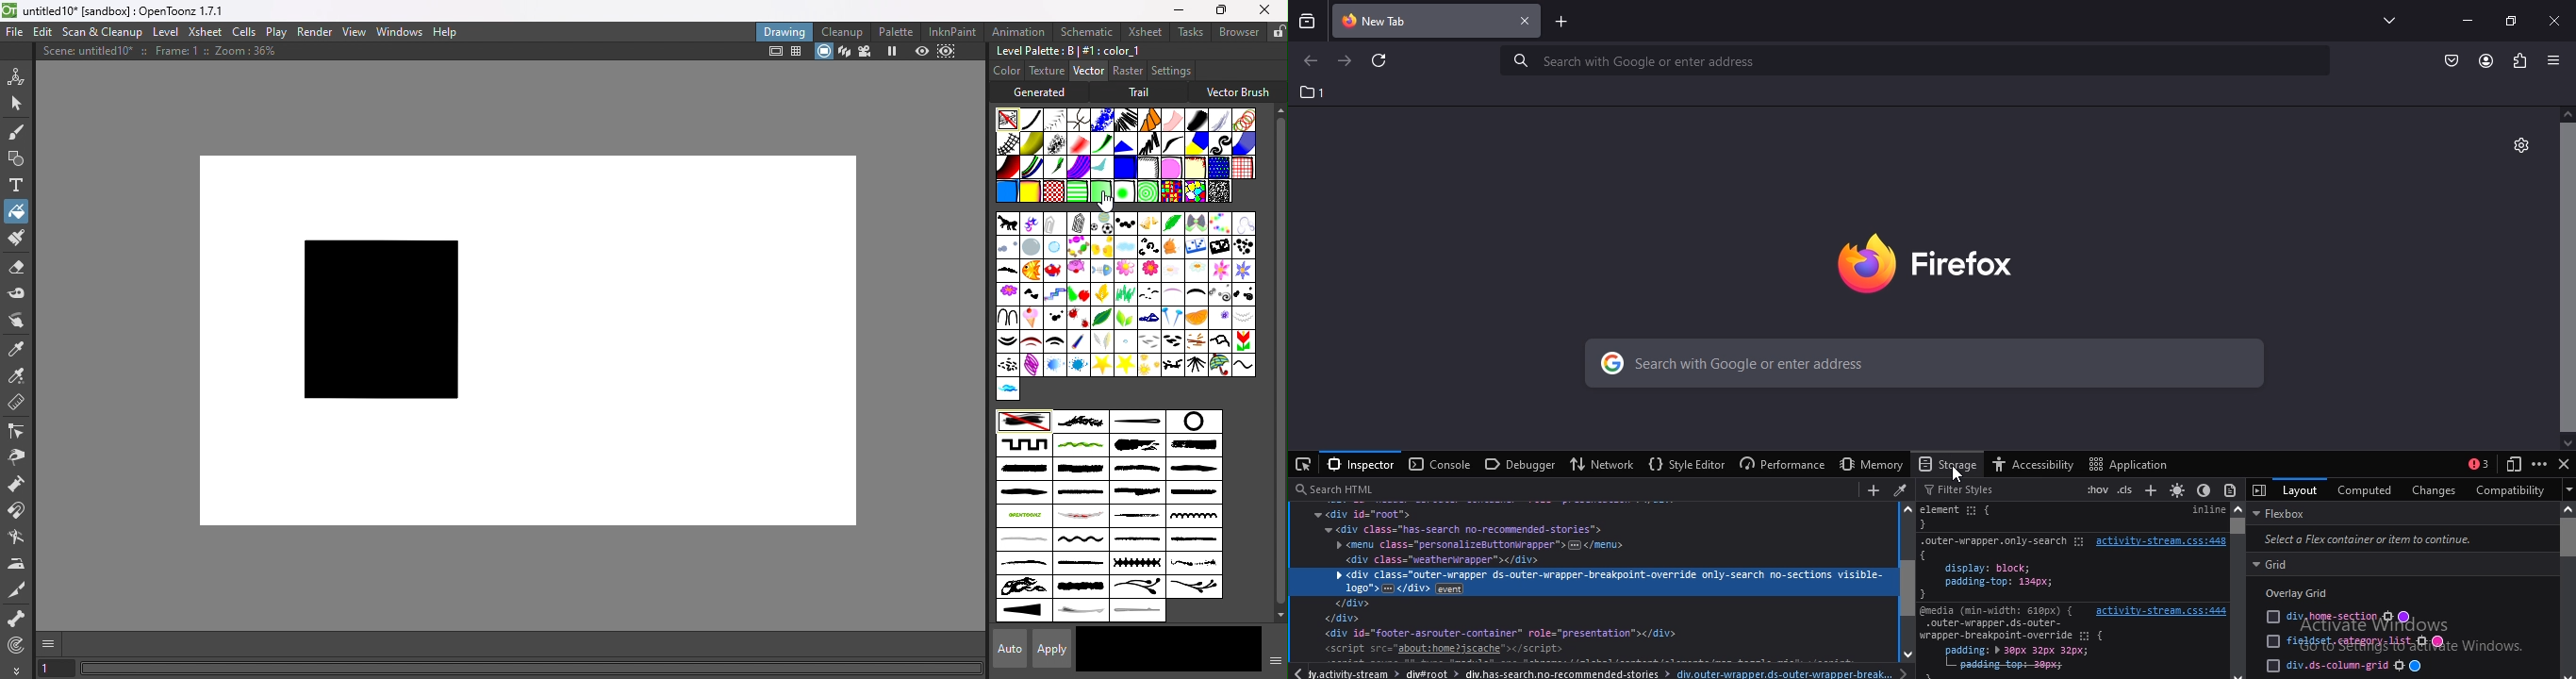  What do you see at coordinates (1242, 341) in the screenshot?
I see `scho` at bounding box center [1242, 341].